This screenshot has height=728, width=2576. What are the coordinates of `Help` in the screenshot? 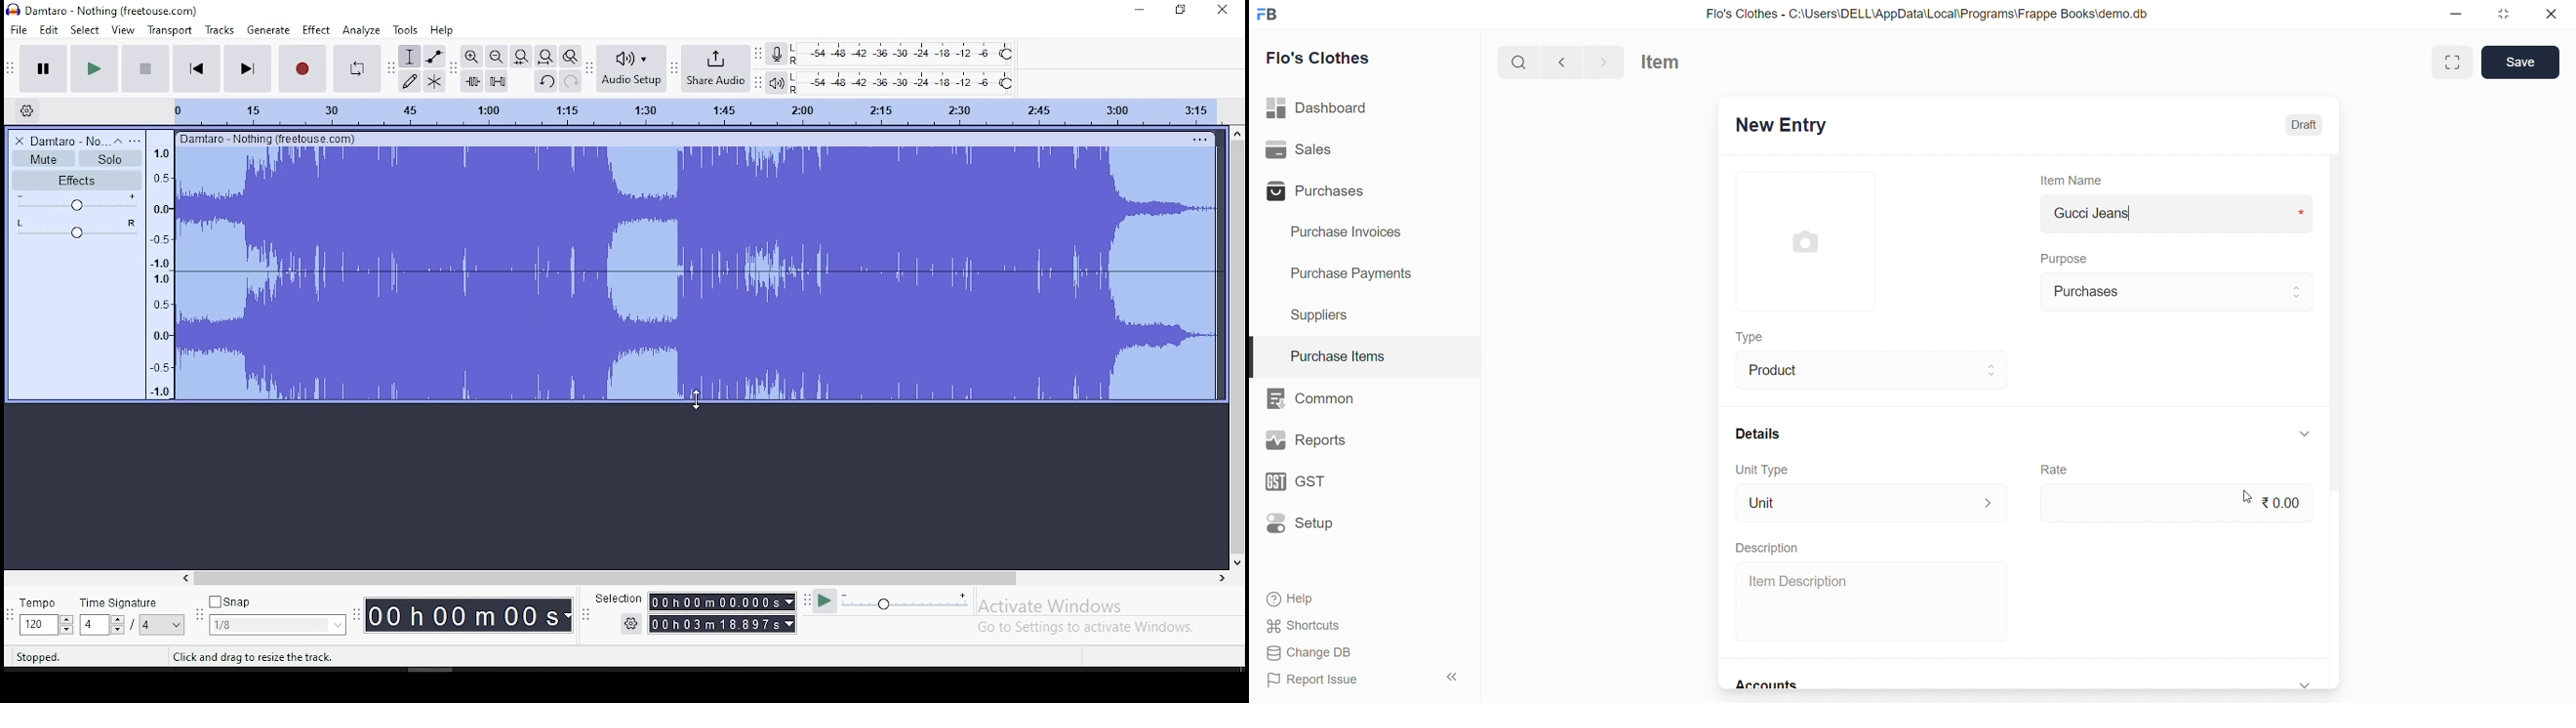 It's located at (1358, 597).